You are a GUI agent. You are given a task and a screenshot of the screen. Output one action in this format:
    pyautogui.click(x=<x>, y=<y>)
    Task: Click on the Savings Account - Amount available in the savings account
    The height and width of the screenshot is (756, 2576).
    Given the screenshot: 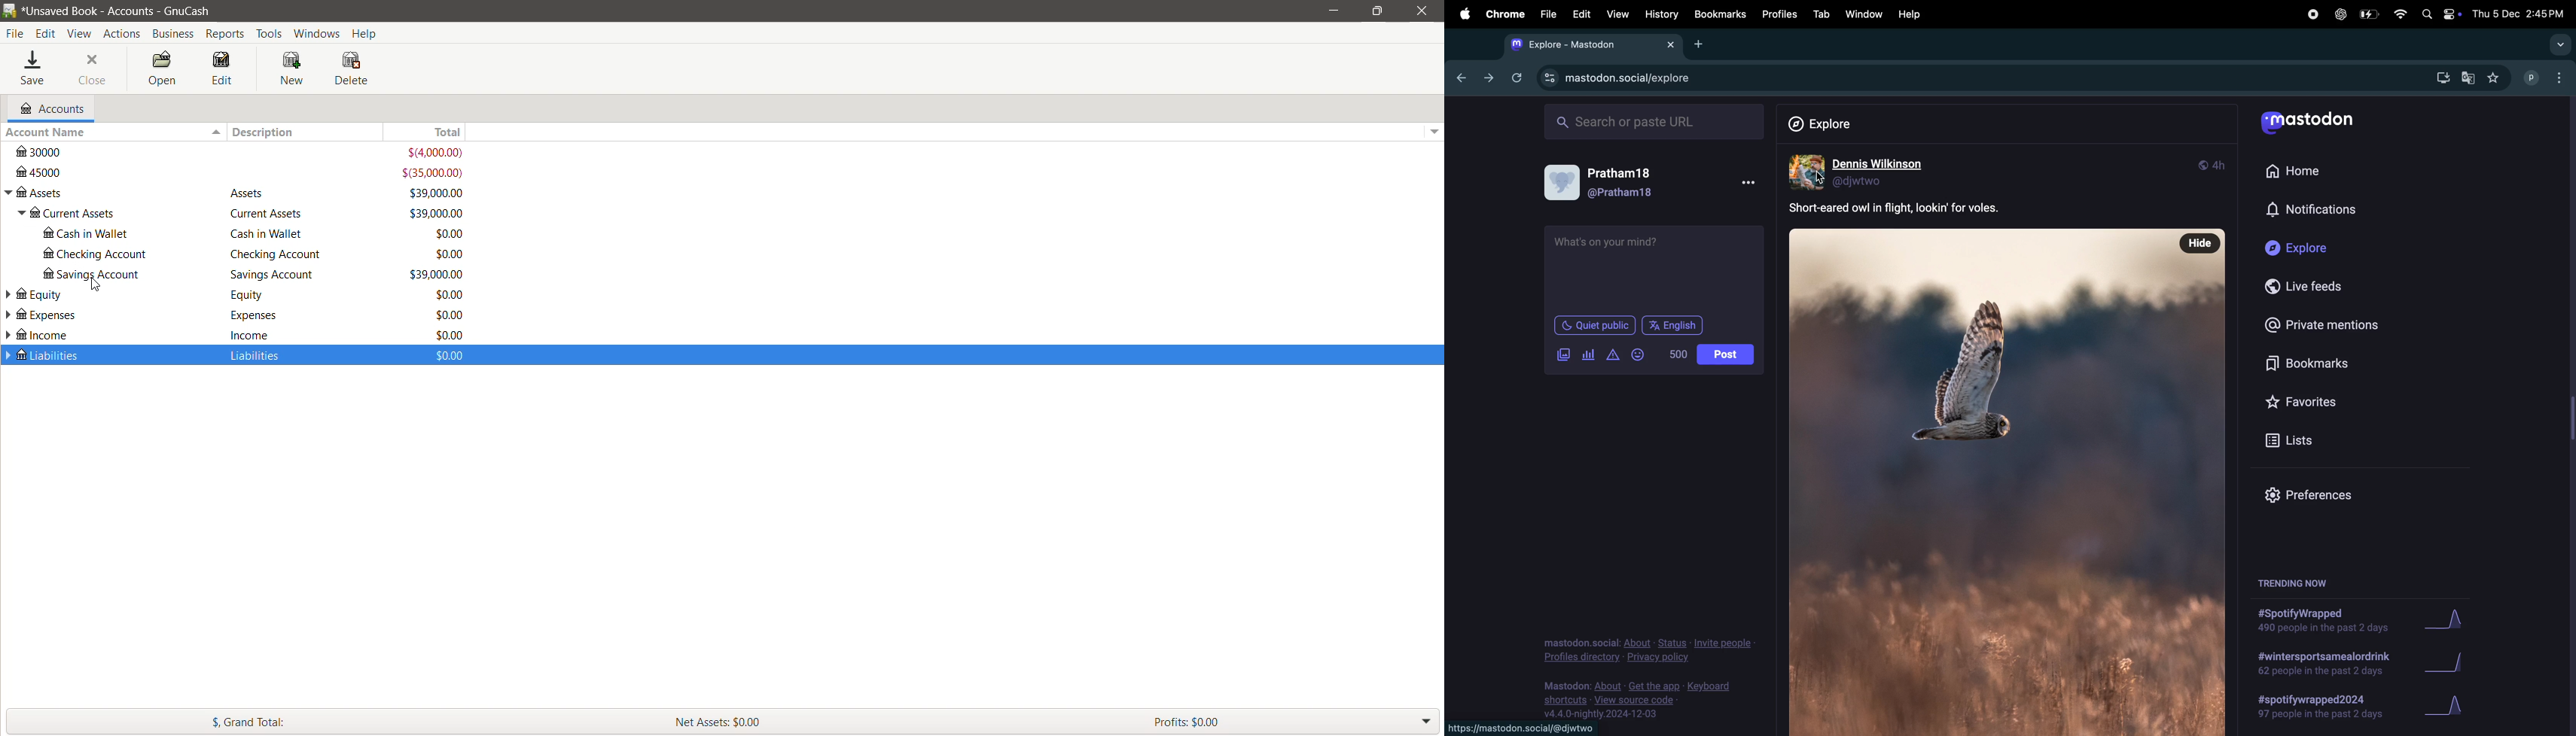 What is the action you would take?
    pyautogui.click(x=348, y=275)
    